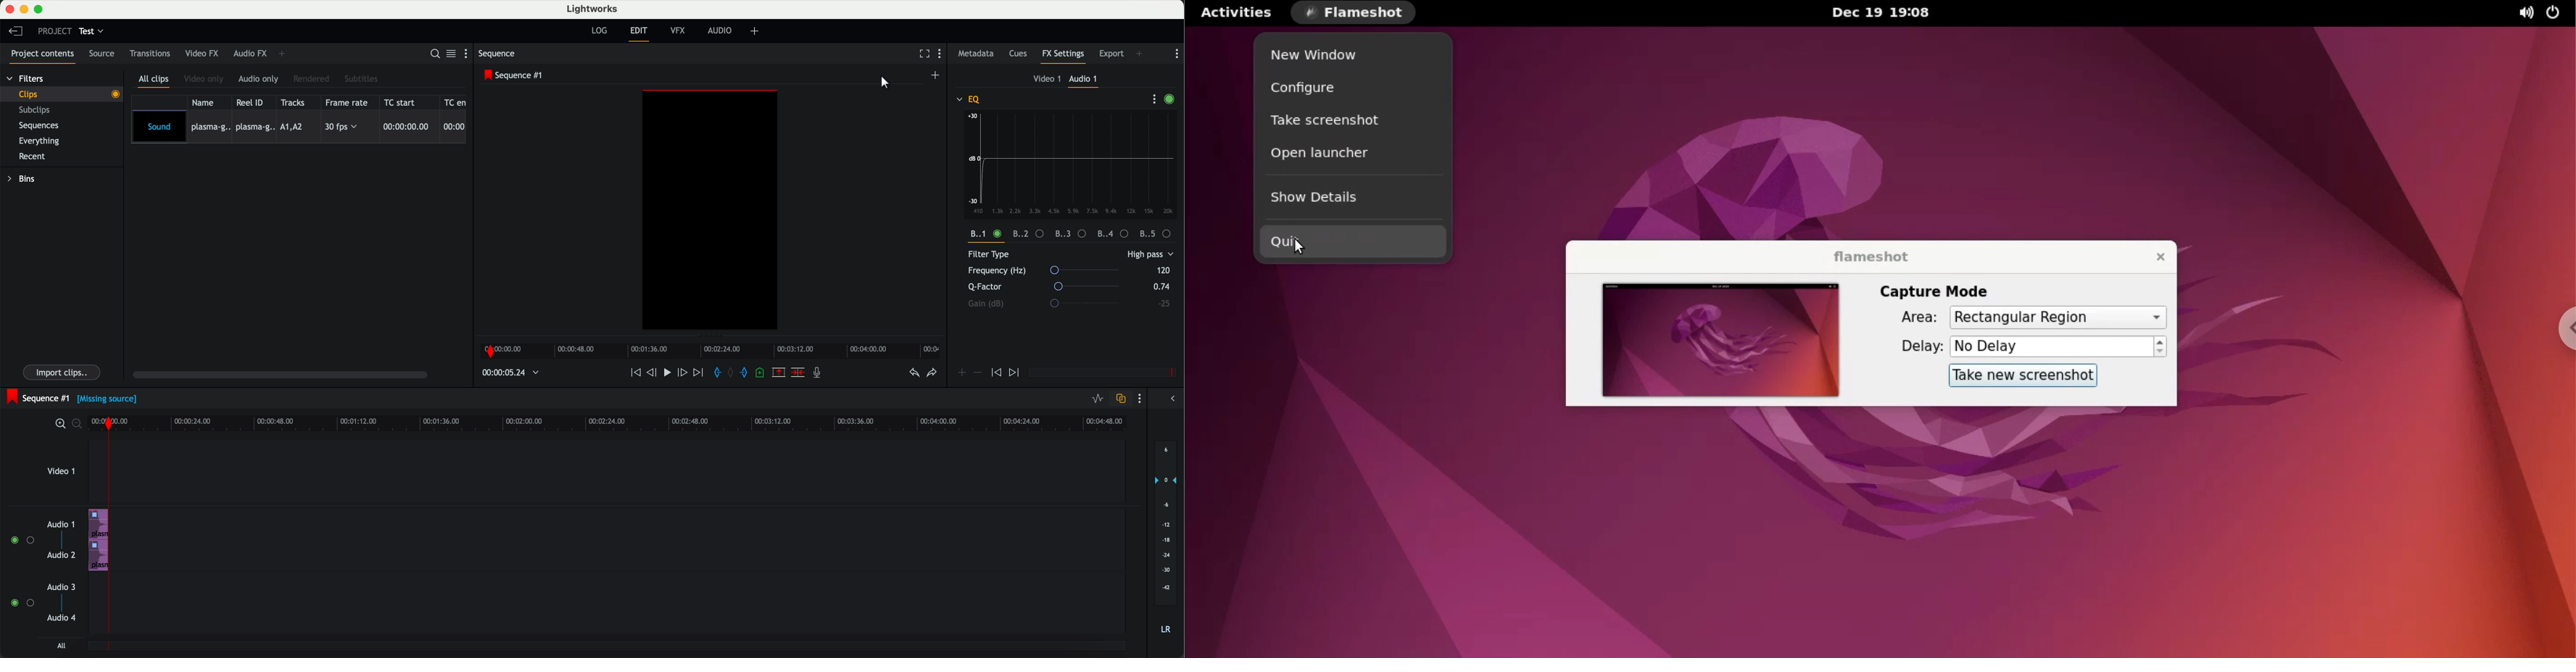  I want to click on move backward, so click(634, 373).